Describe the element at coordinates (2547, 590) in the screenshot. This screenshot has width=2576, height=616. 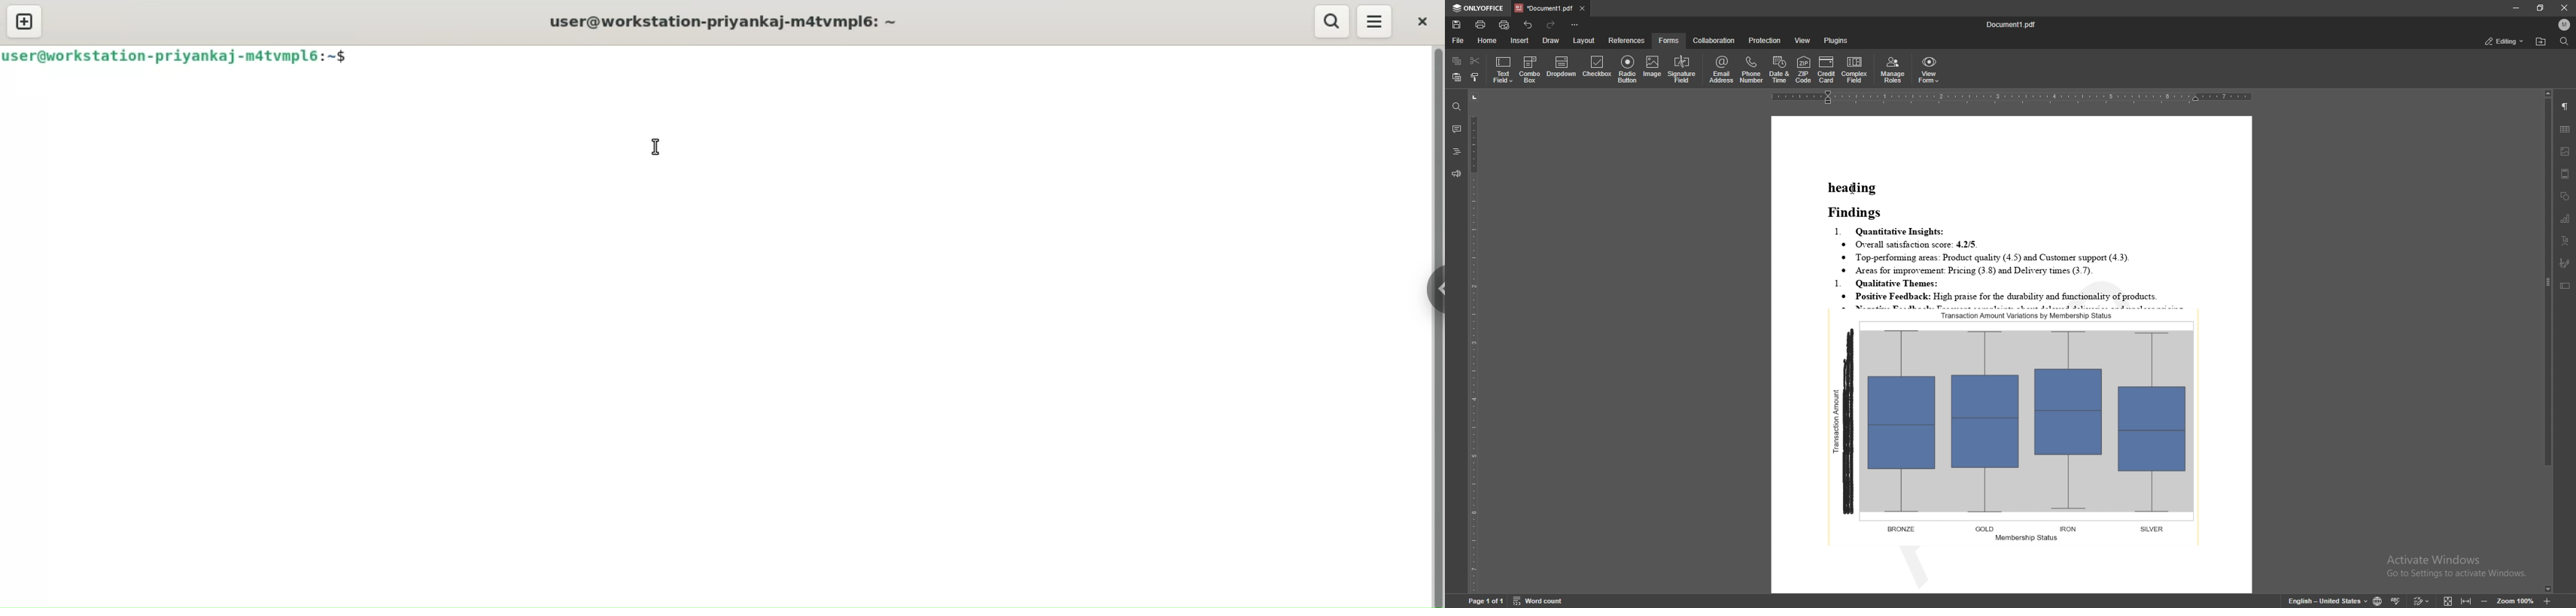
I see `scroll down` at that location.